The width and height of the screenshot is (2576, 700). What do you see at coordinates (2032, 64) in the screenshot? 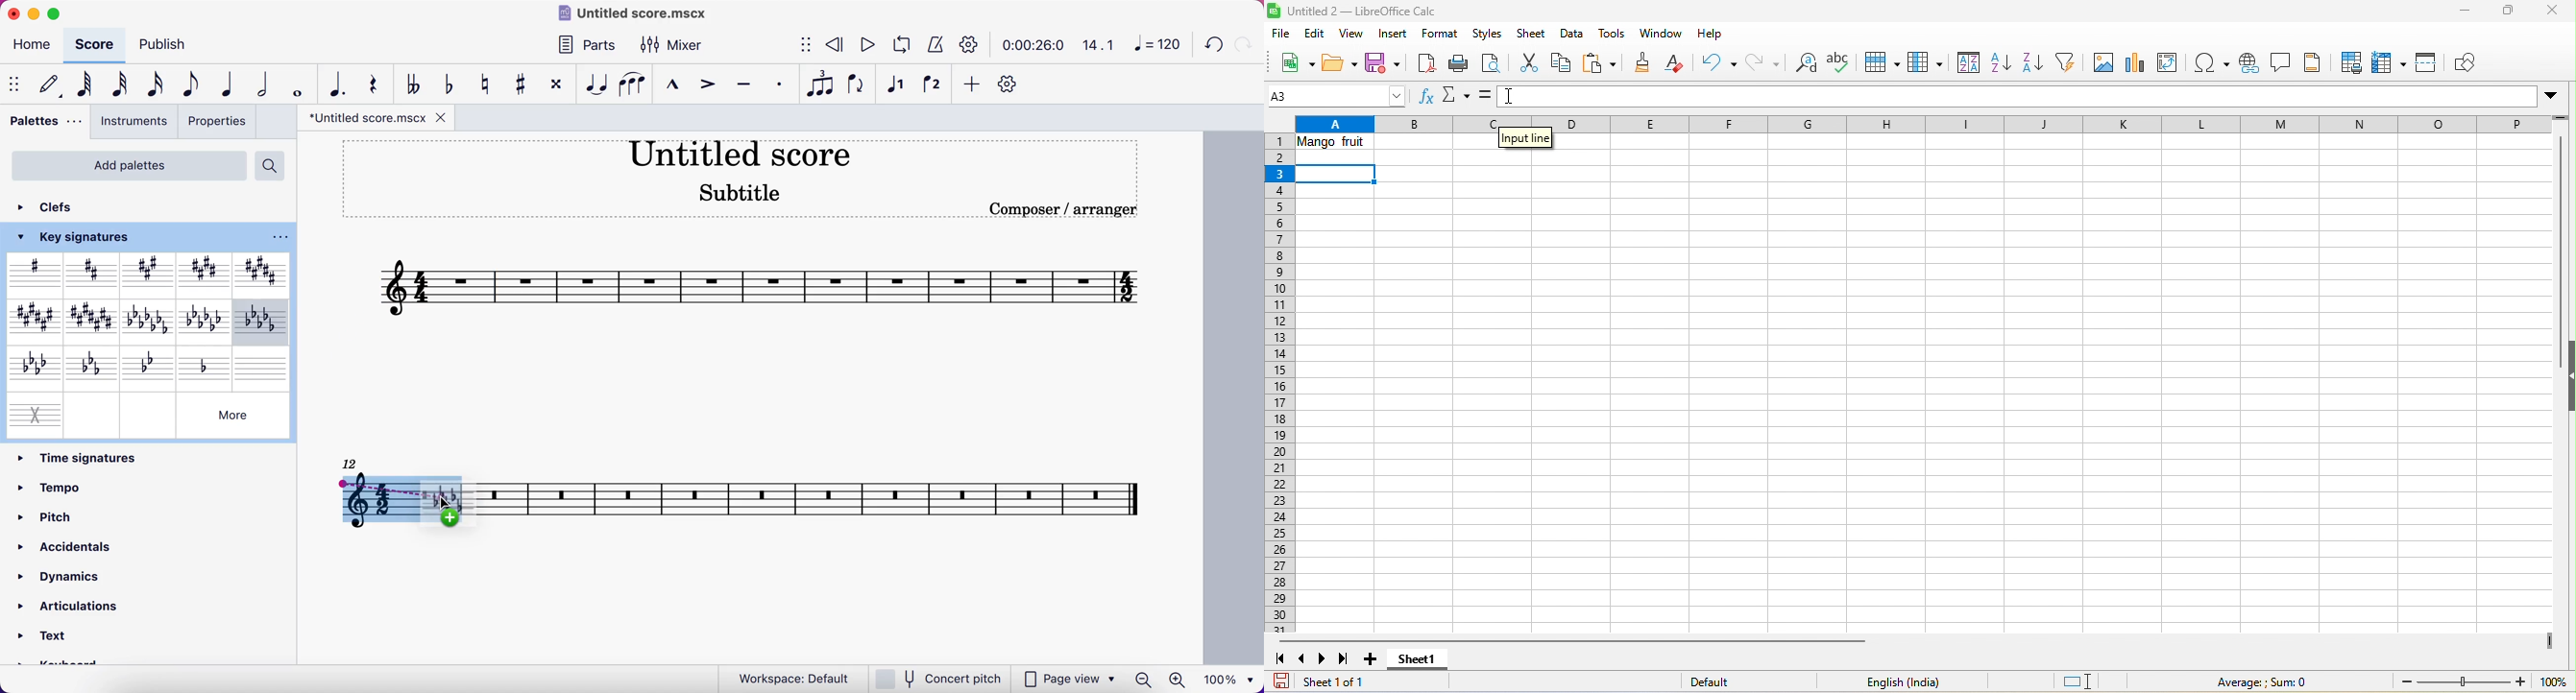
I see `sort descending` at bounding box center [2032, 64].